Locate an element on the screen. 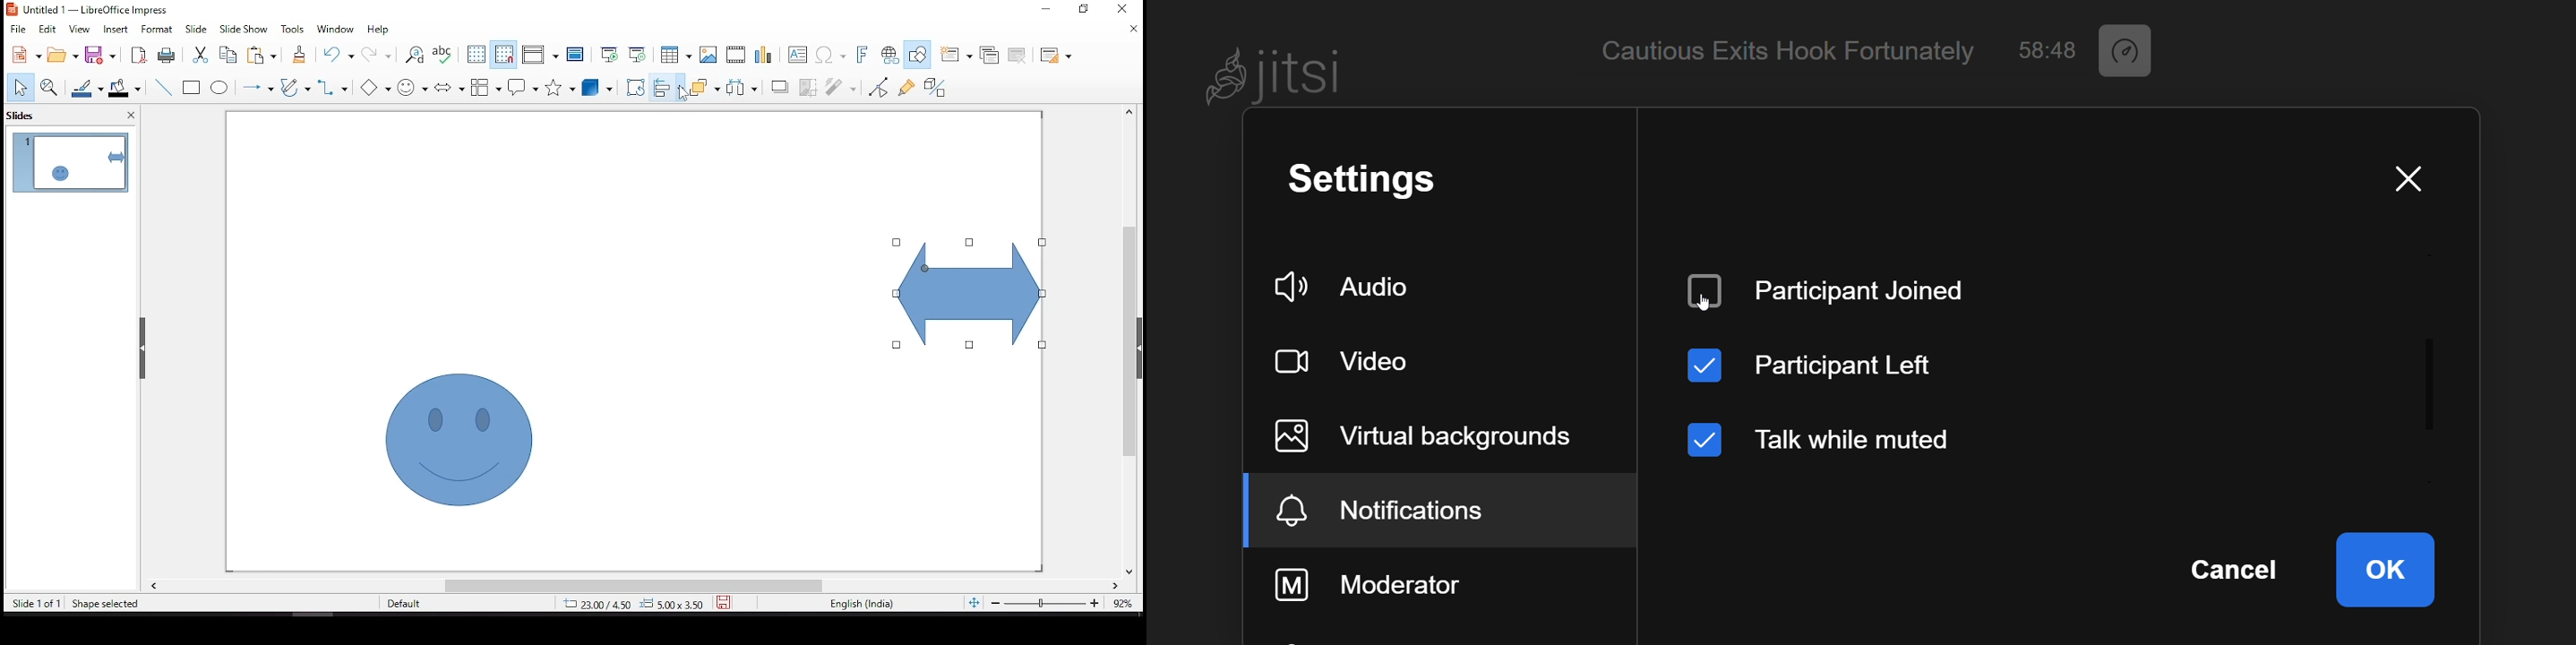 The image size is (2576, 672). shape selected is located at coordinates (106, 602).